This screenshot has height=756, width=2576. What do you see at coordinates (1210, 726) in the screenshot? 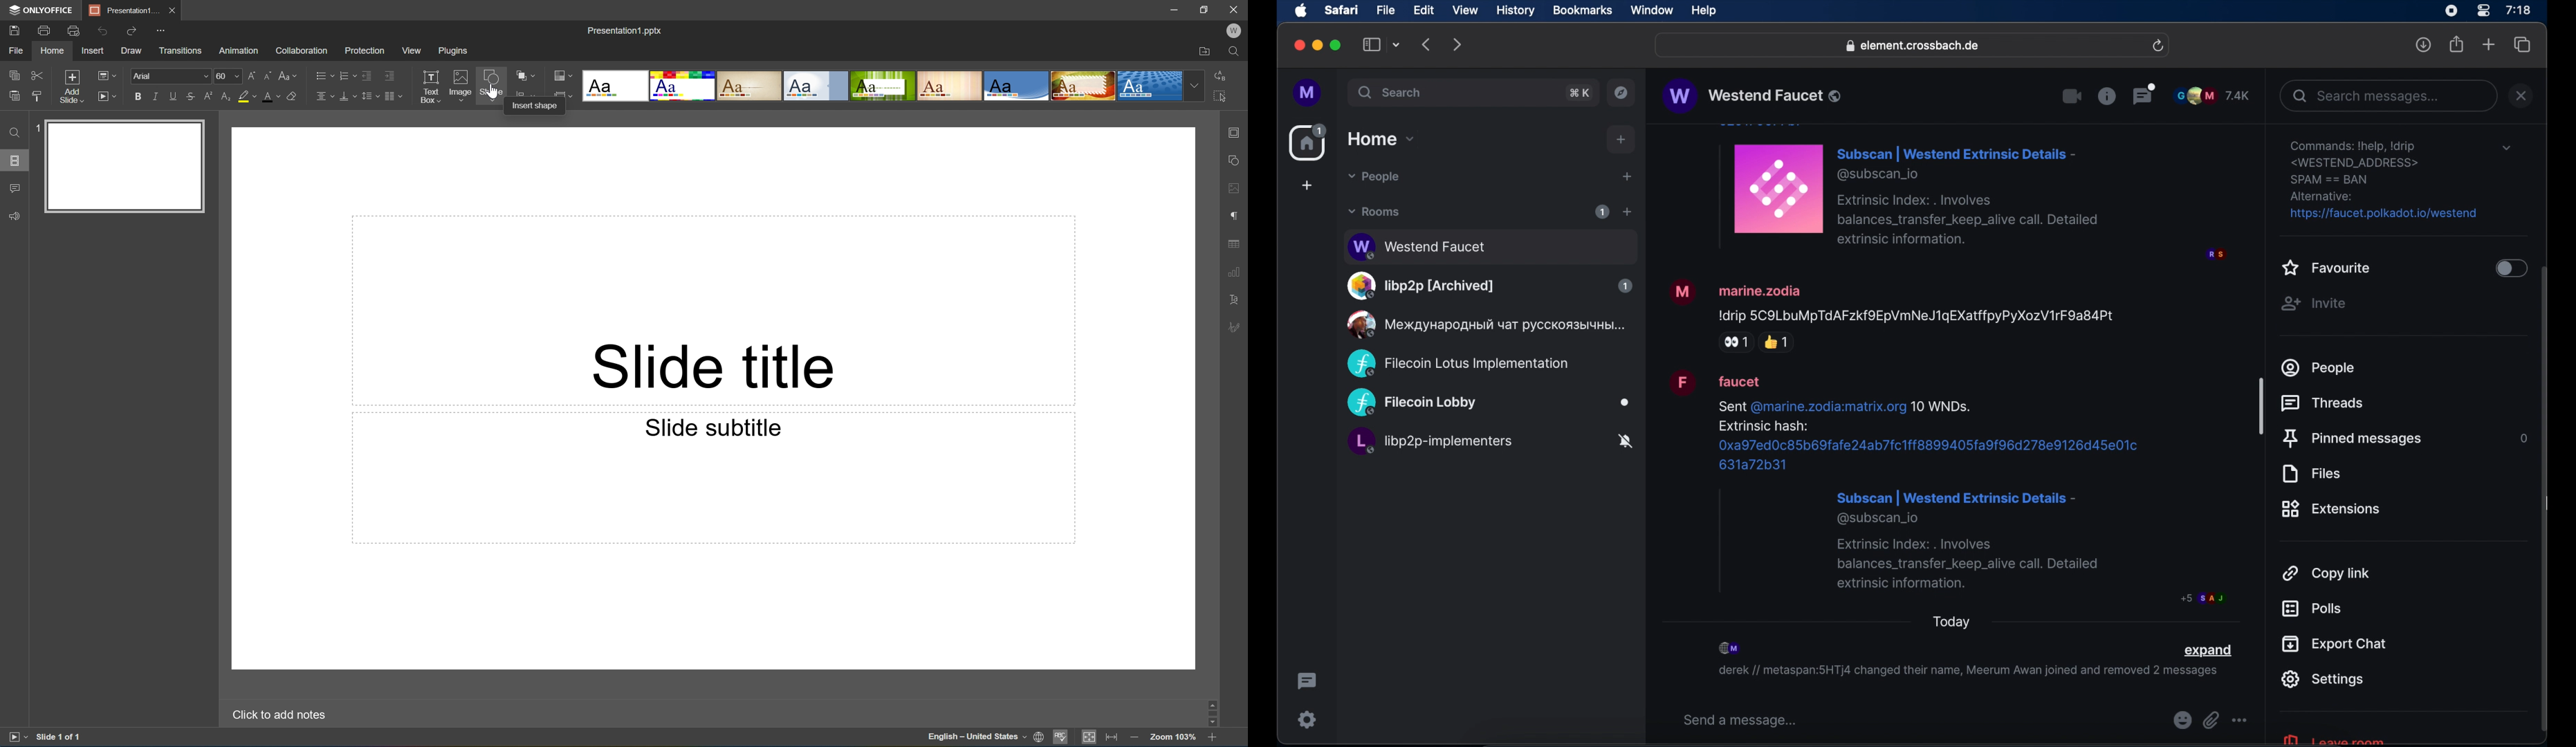
I see `Scroll Down` at bounding box center [1210, 726].